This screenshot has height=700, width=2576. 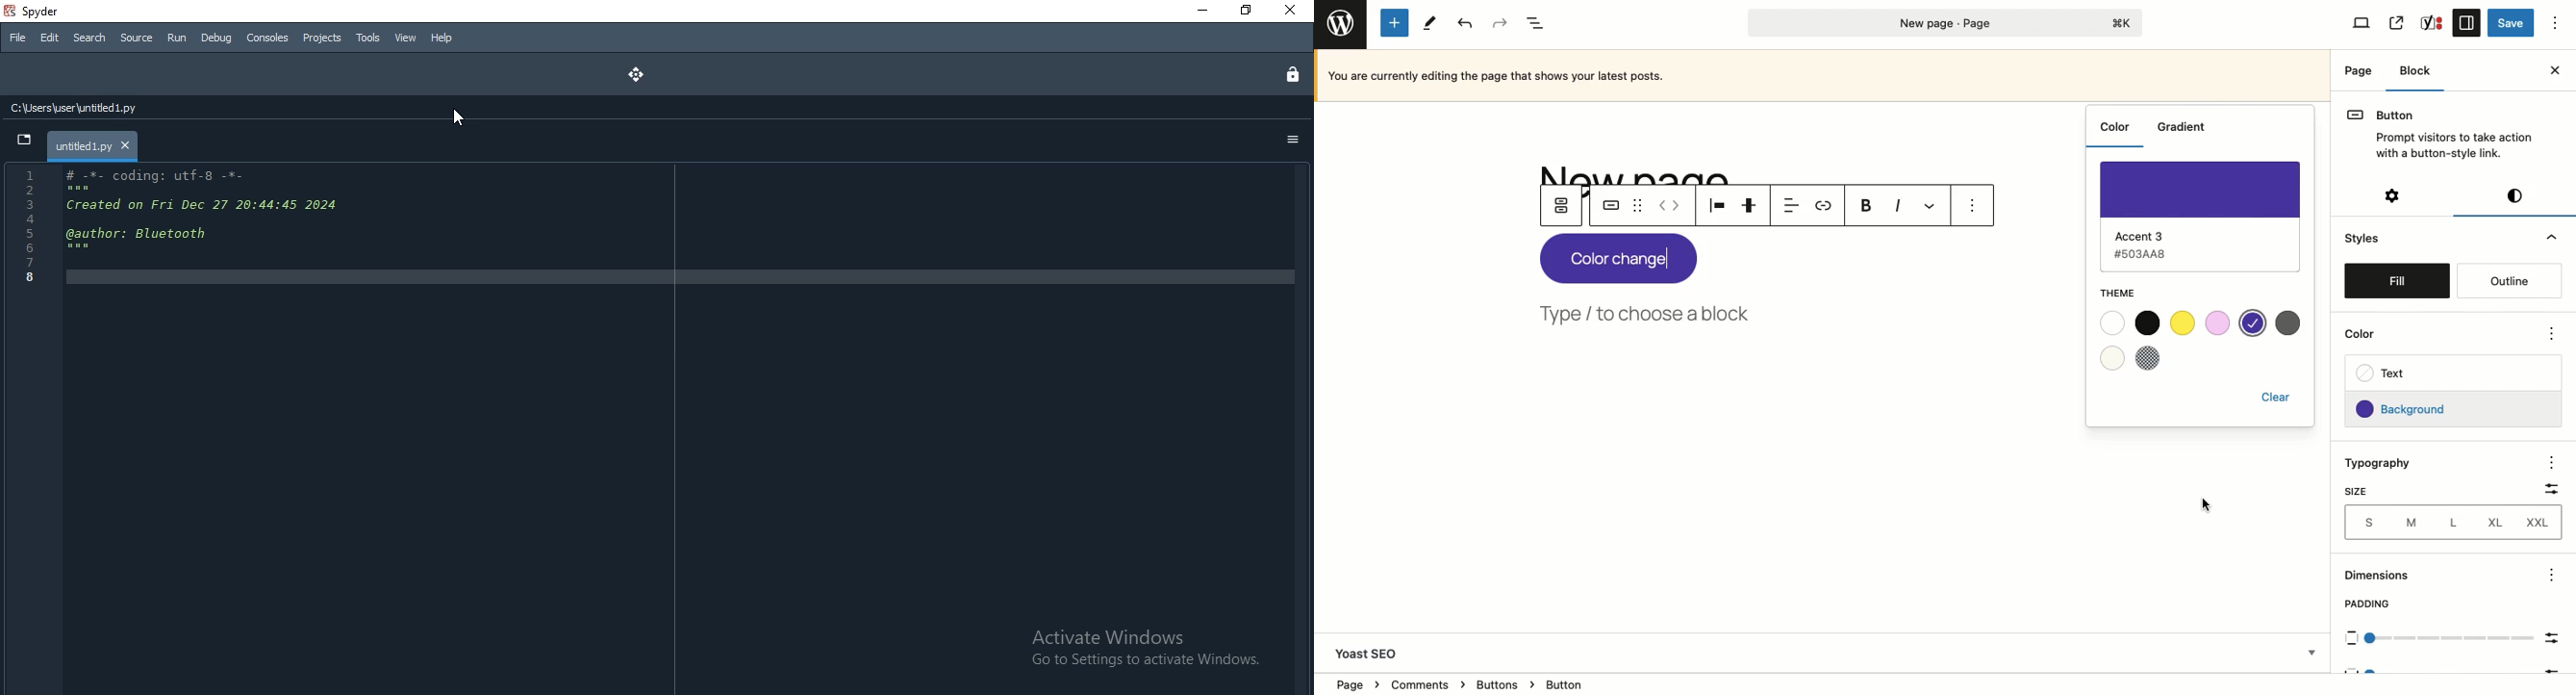 What do you see at coordinates (2252, 324) in the screenshot?
I see `Selected color` at bounding box center [2252, 324].